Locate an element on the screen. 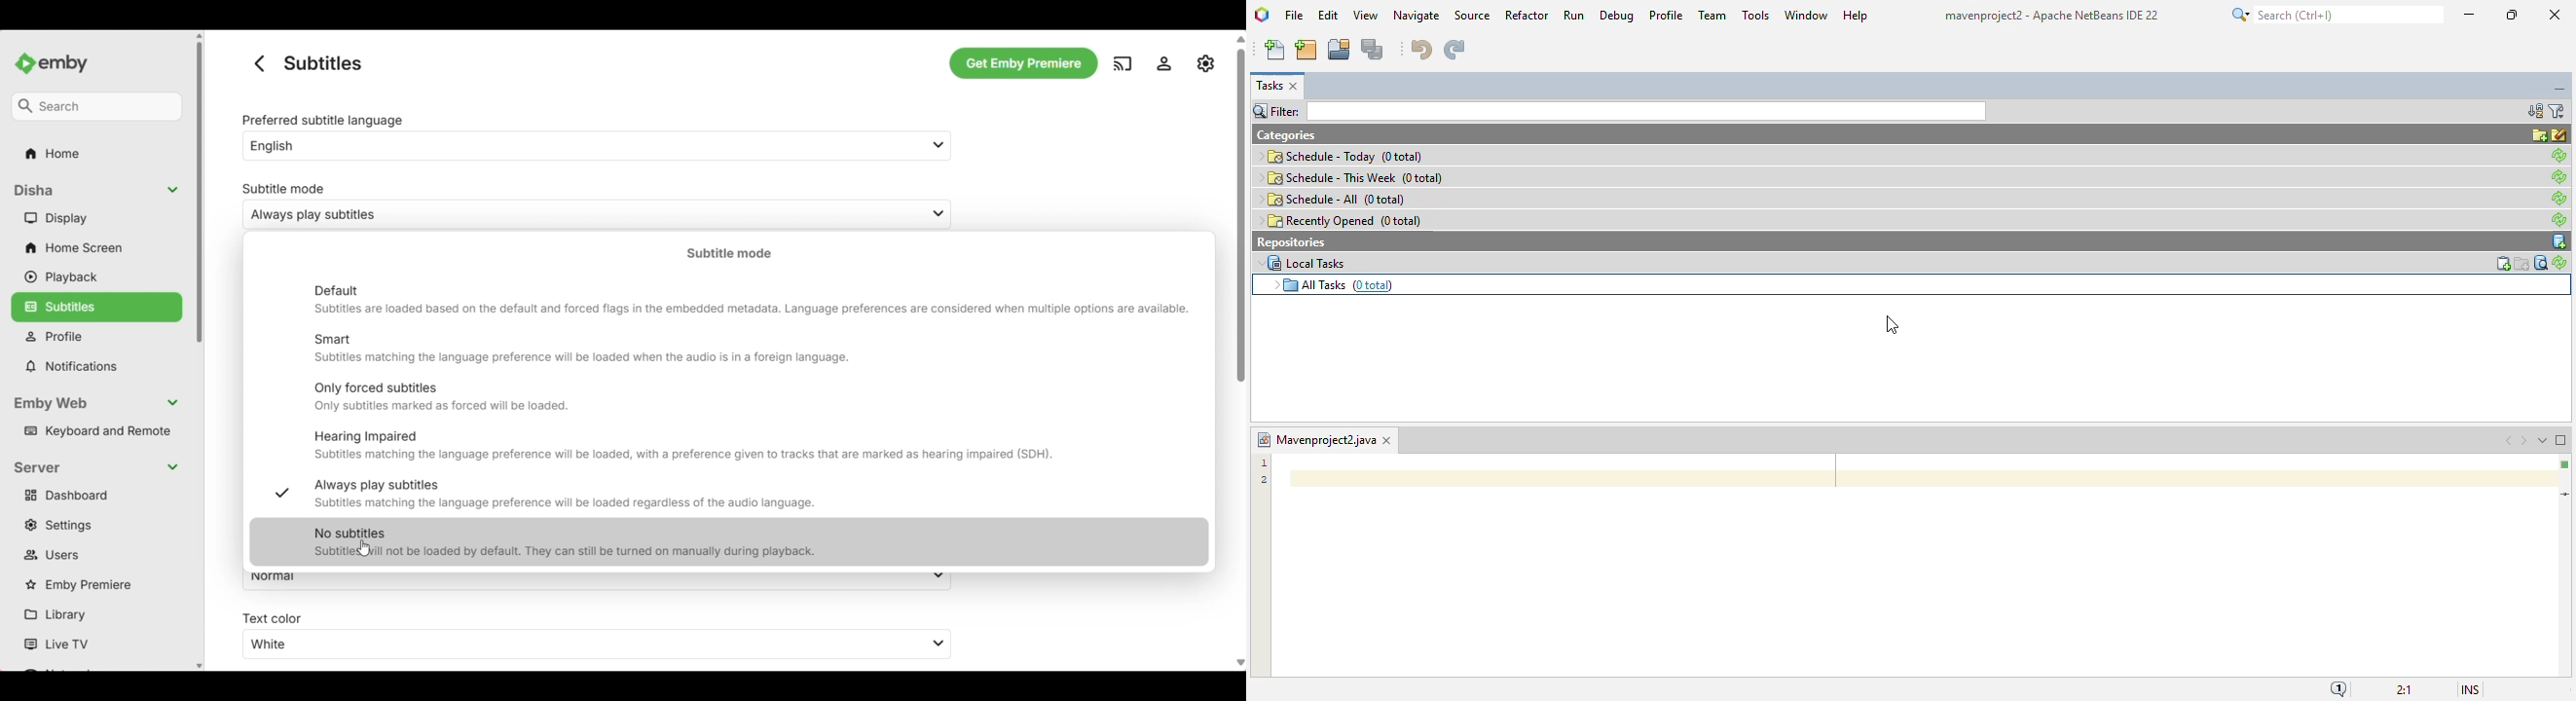  schedule - today (0 total) is located at coordinates (1342, 156).